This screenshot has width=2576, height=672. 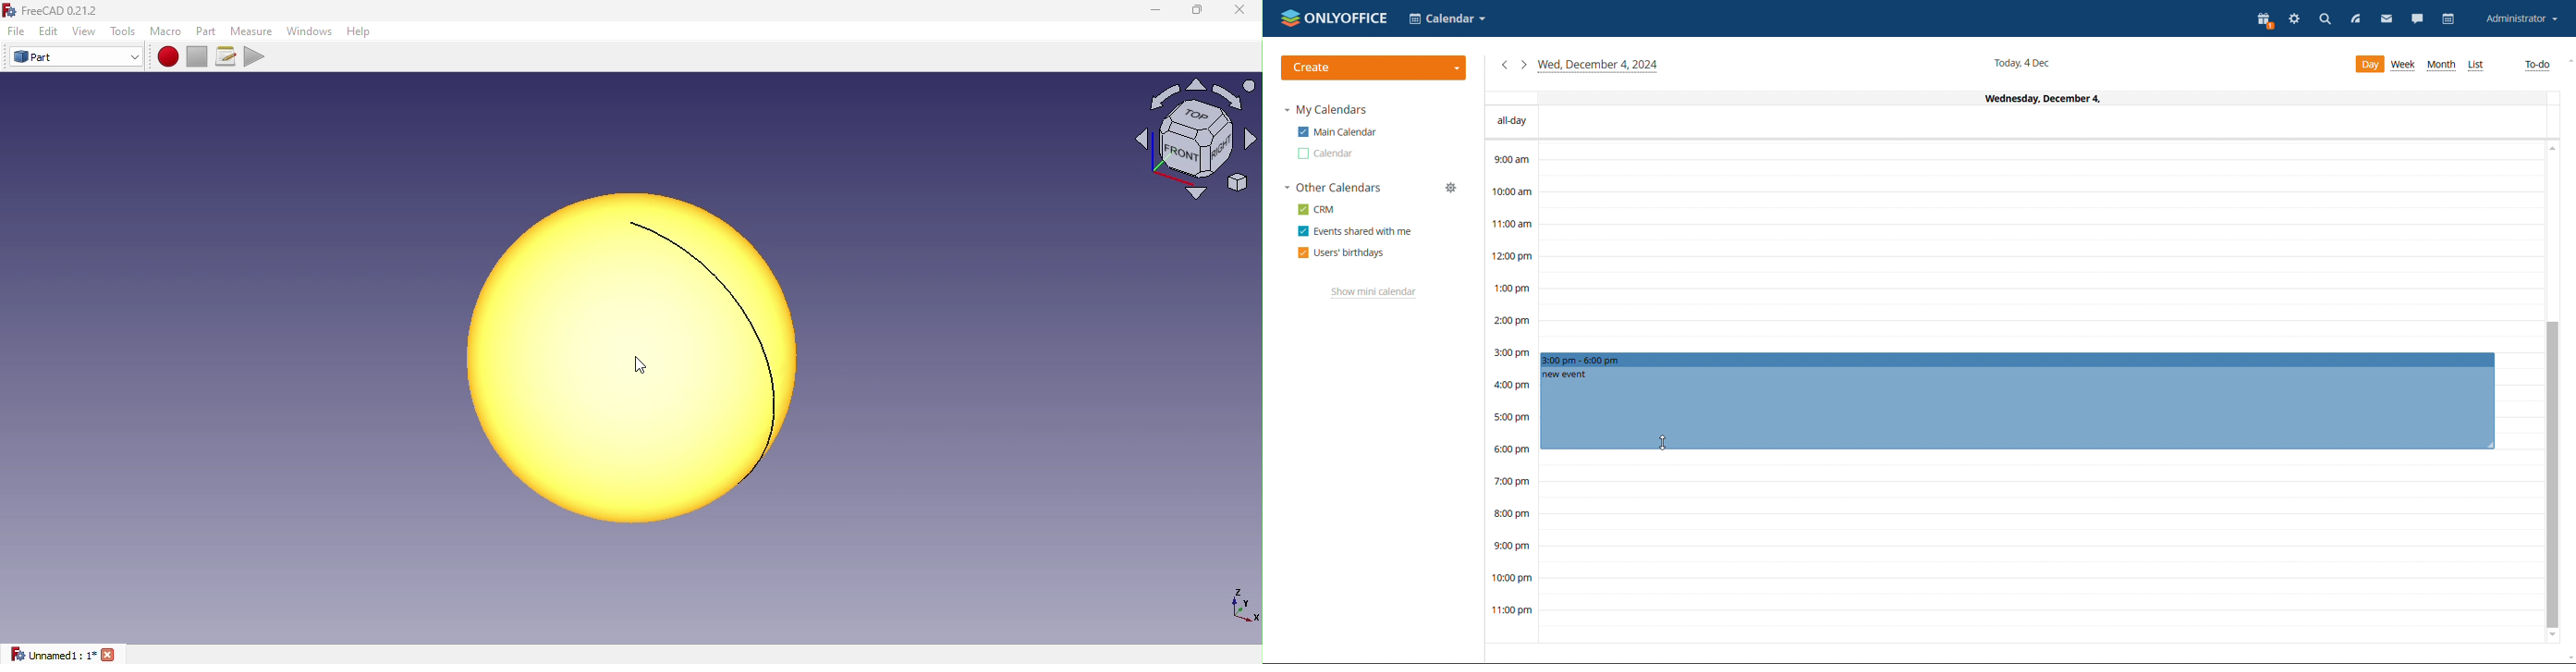 What do you see at coordinates (201, 55) in the screenshot?
I see `Stop Macro recording` at bounding box center [201, 55].